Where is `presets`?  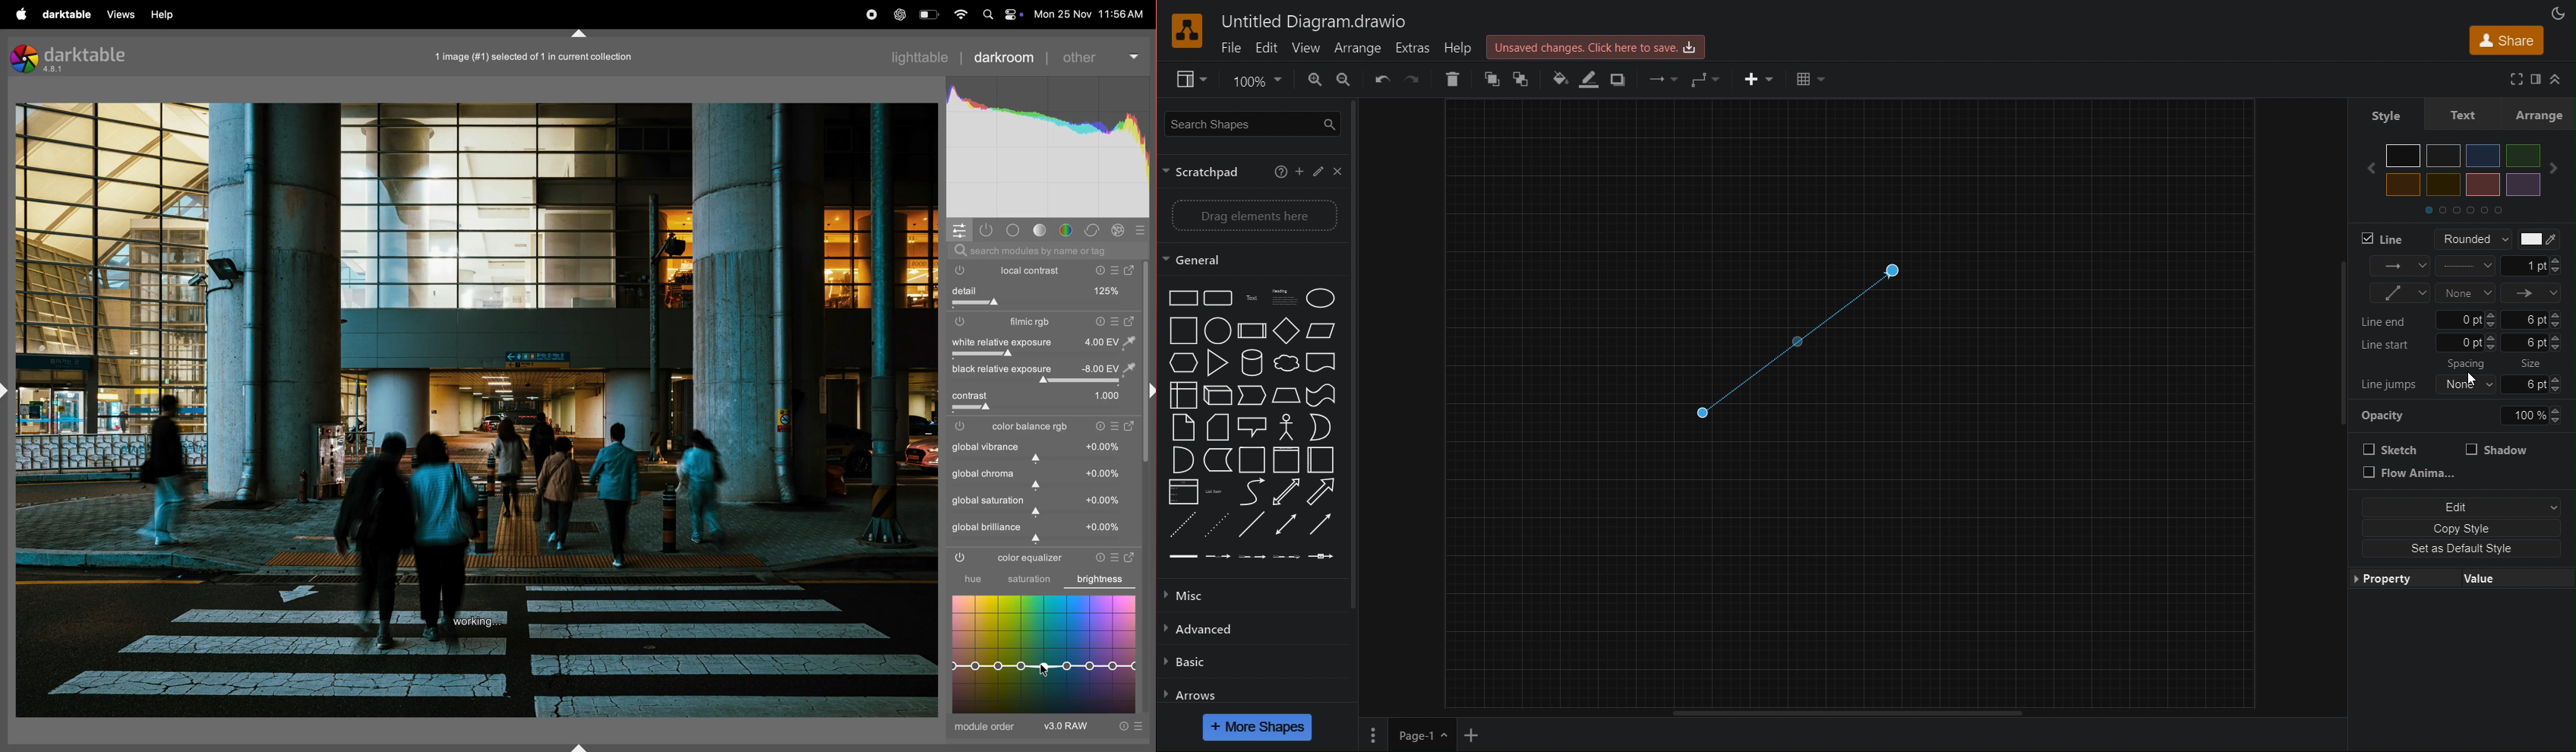
presets is located at coordinates (1117, 556).